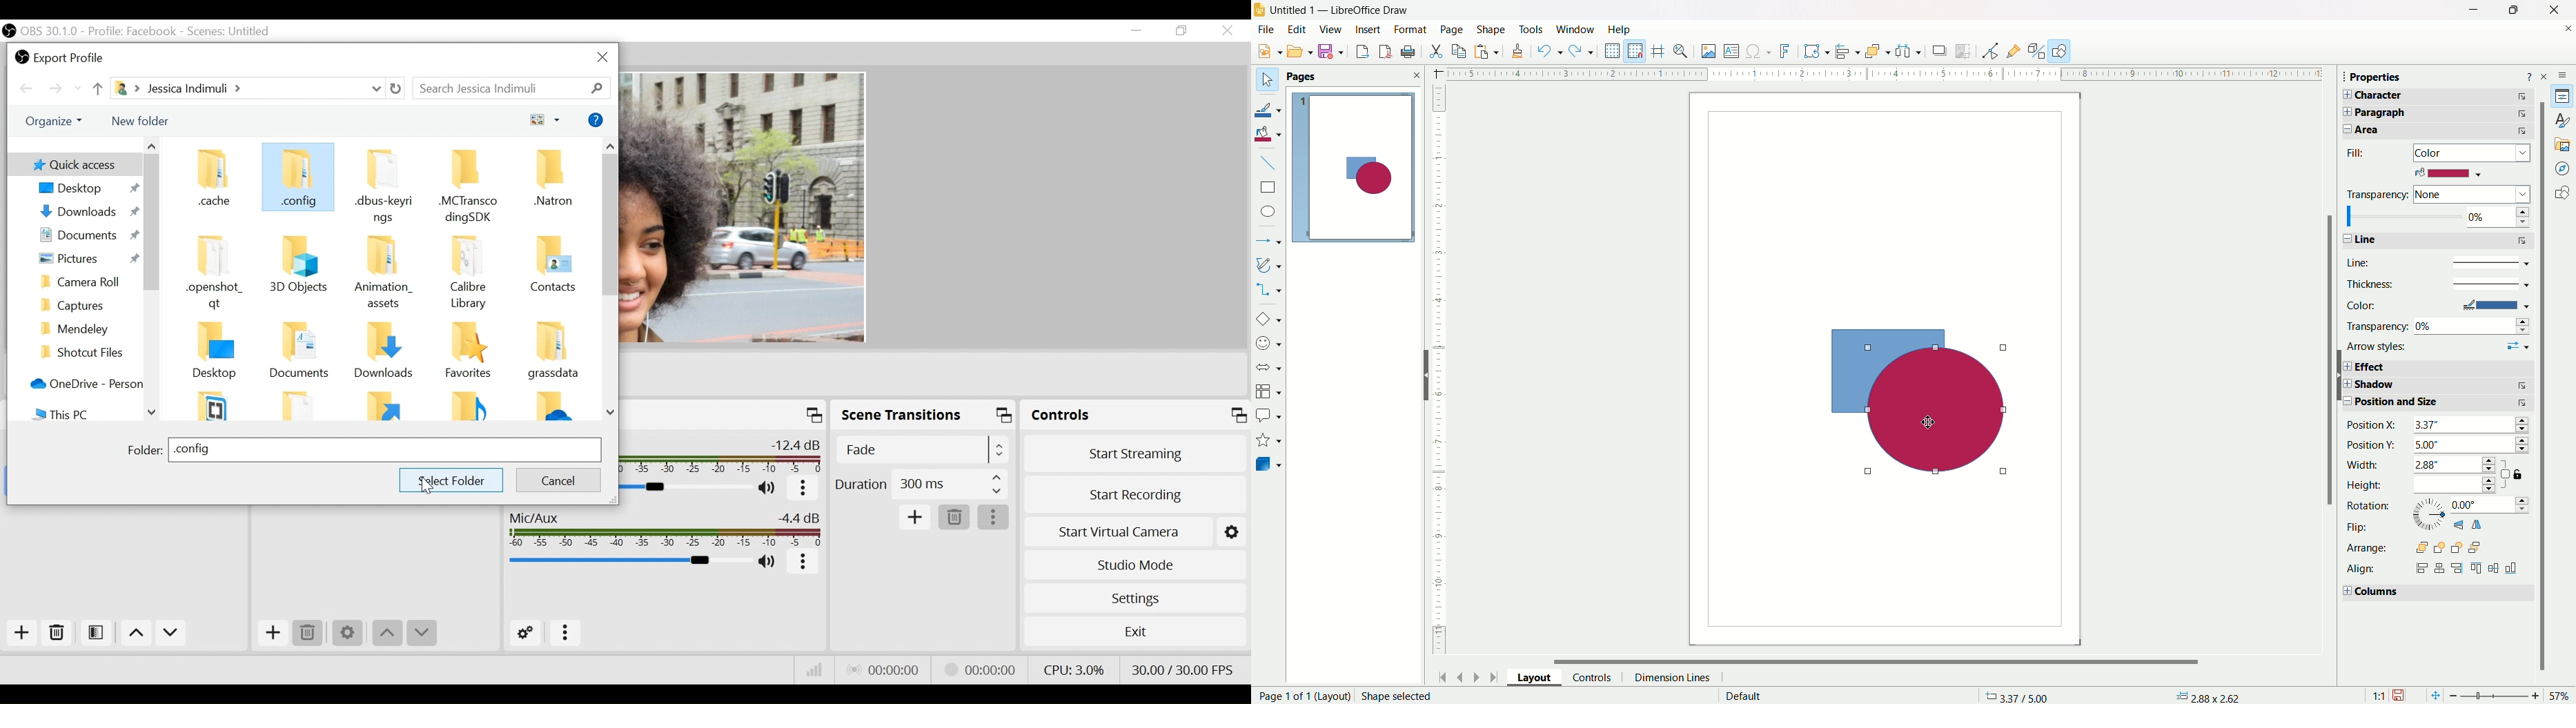  What do you see at coordinates (2437, 193) in the screenshot?
I see `transparency` at bounding box center [2437, 193].